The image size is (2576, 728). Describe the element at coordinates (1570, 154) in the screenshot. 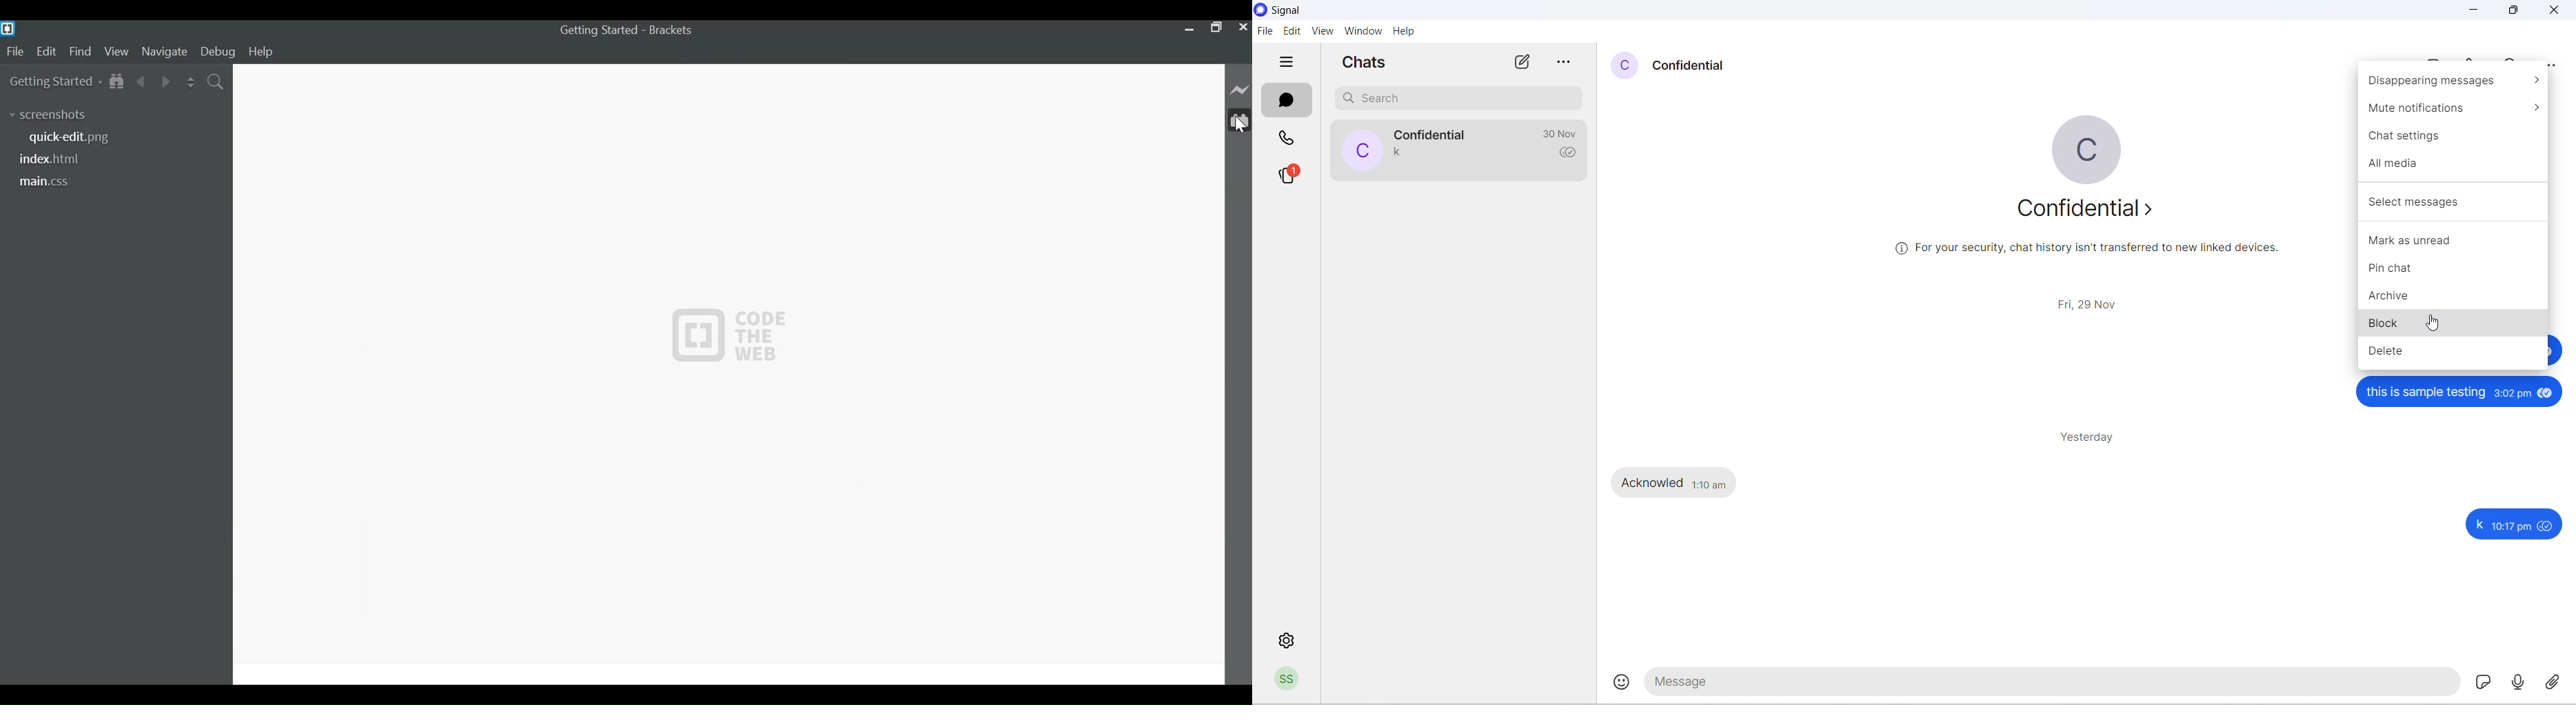

I see `read recipient` at that location.